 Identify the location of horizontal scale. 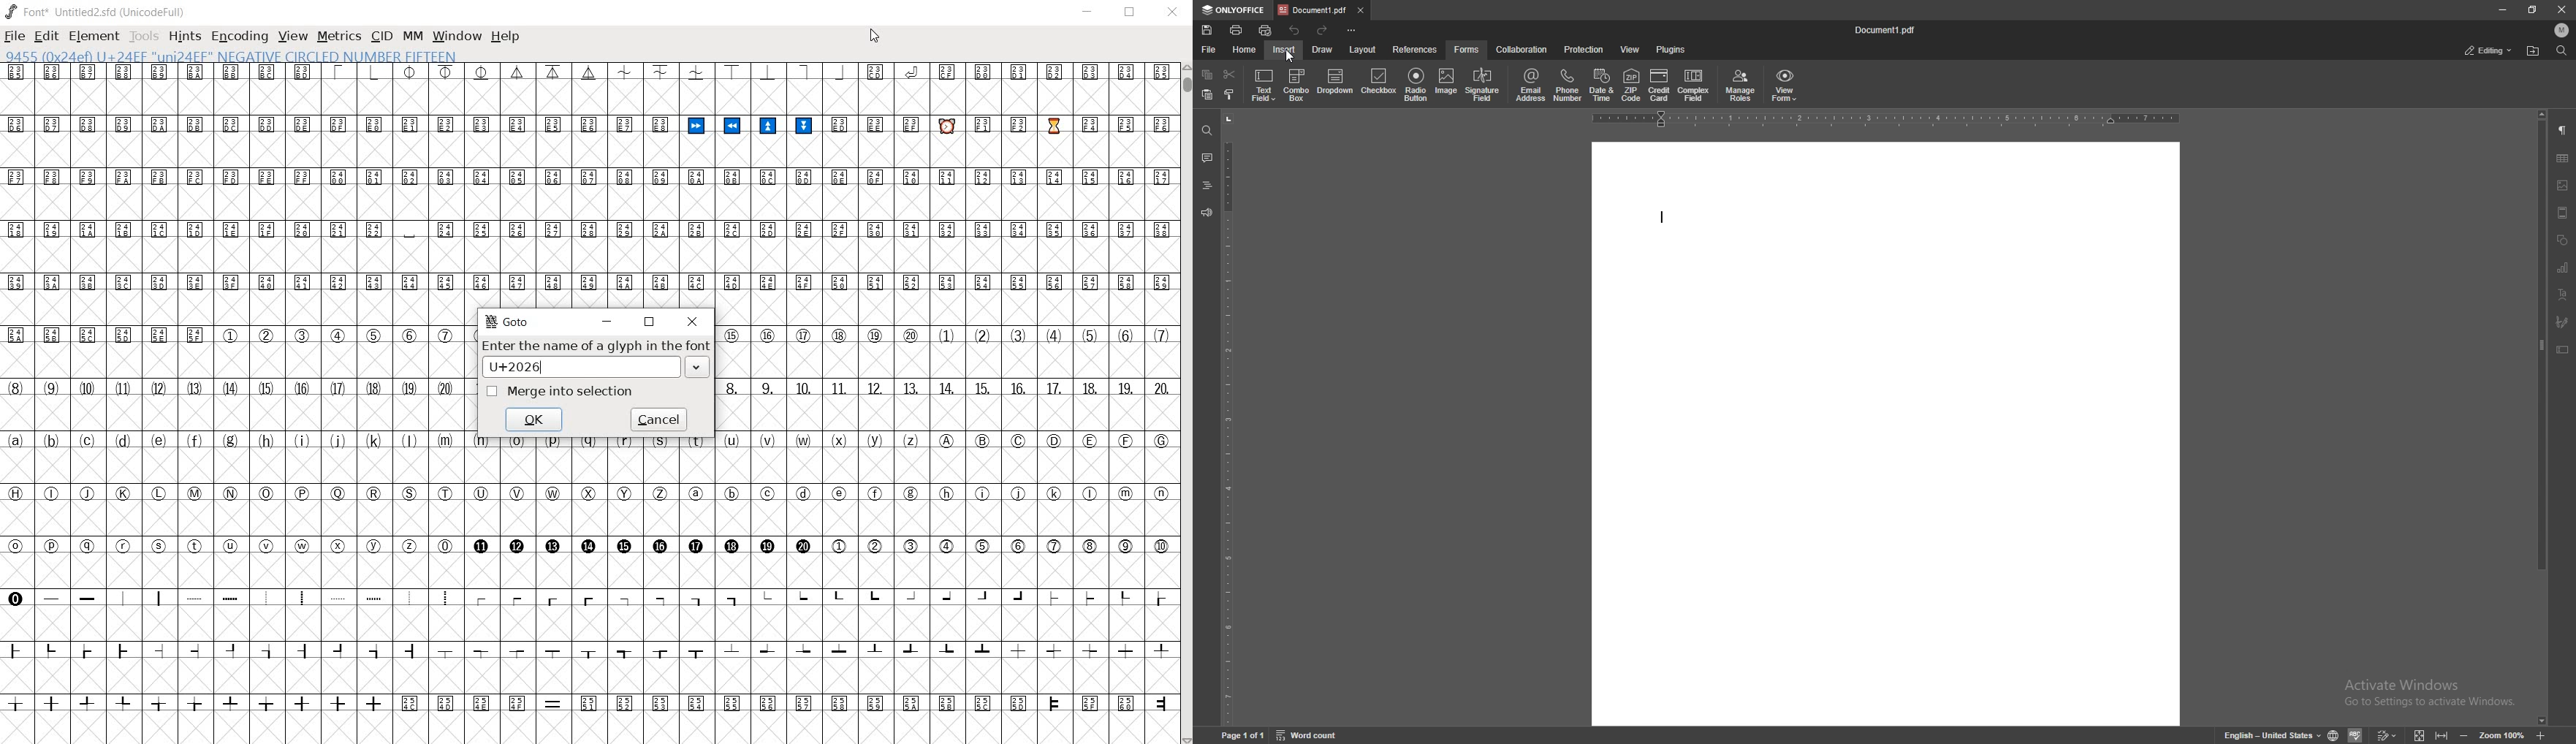
(1883, 120).